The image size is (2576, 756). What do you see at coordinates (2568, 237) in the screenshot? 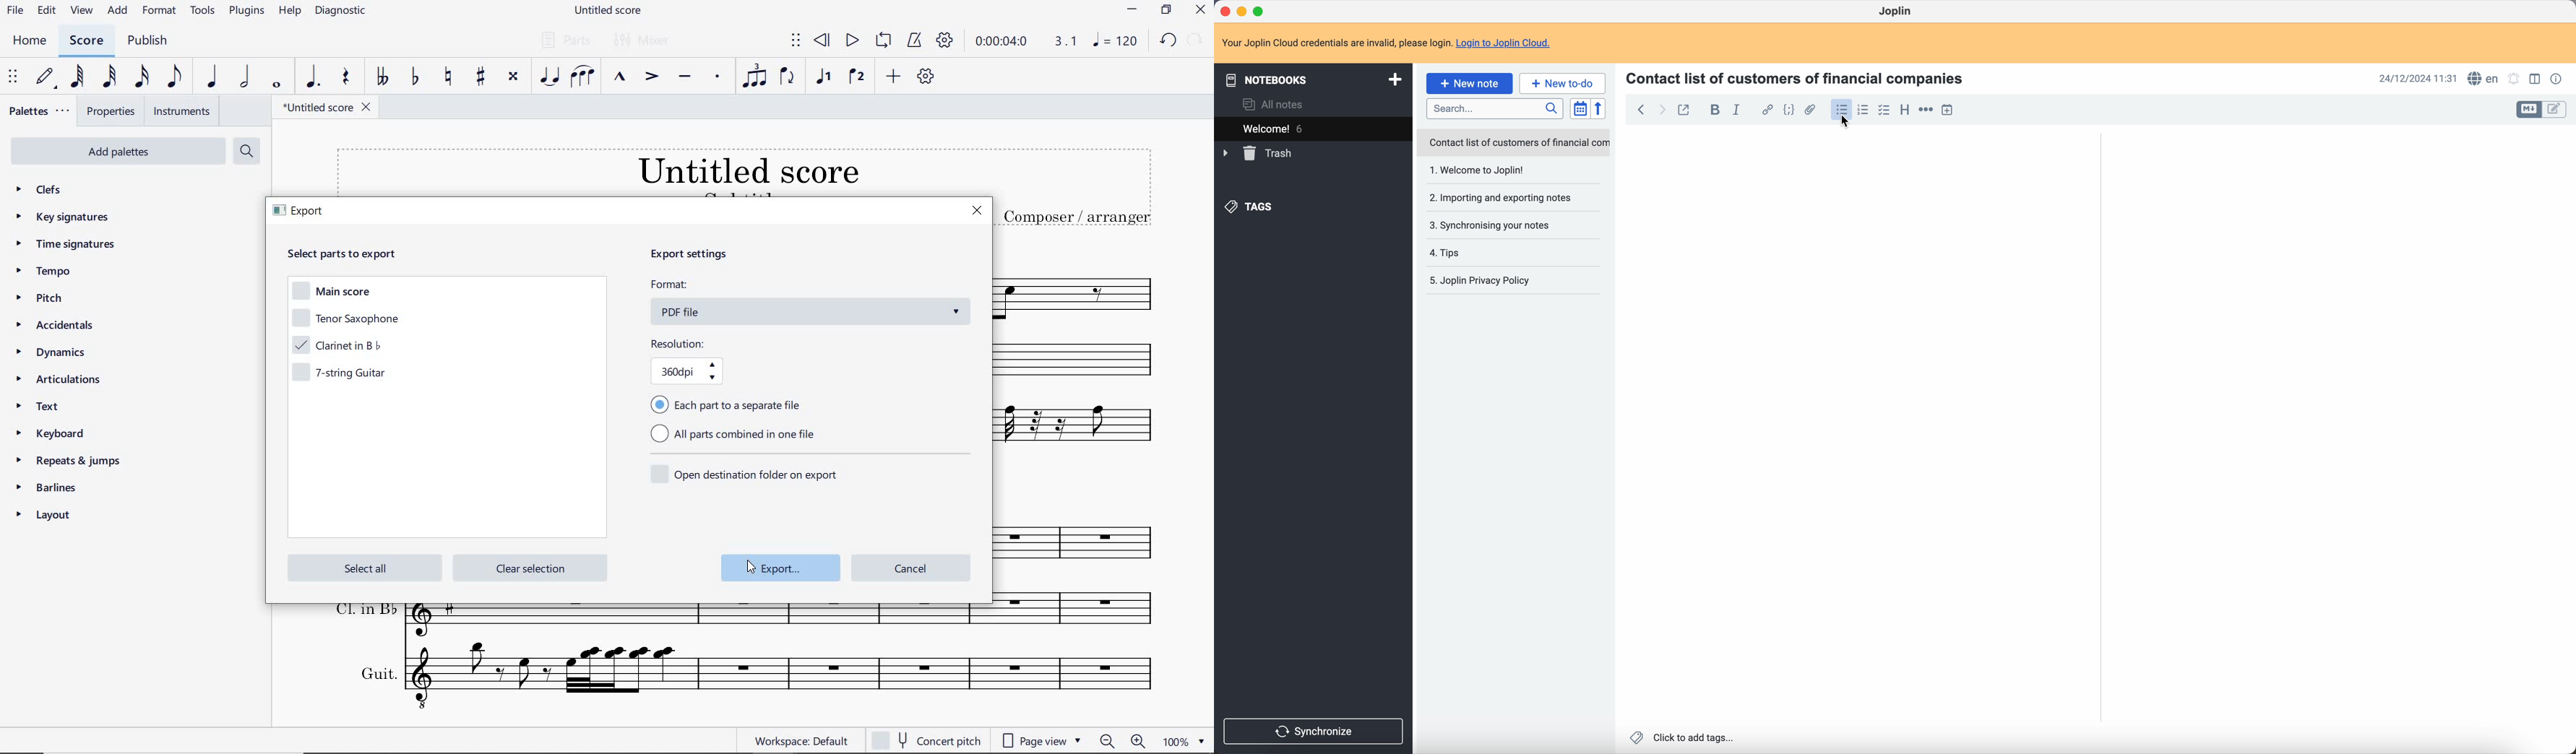
I see `scroll bar` at bounding box center [2568, 237].